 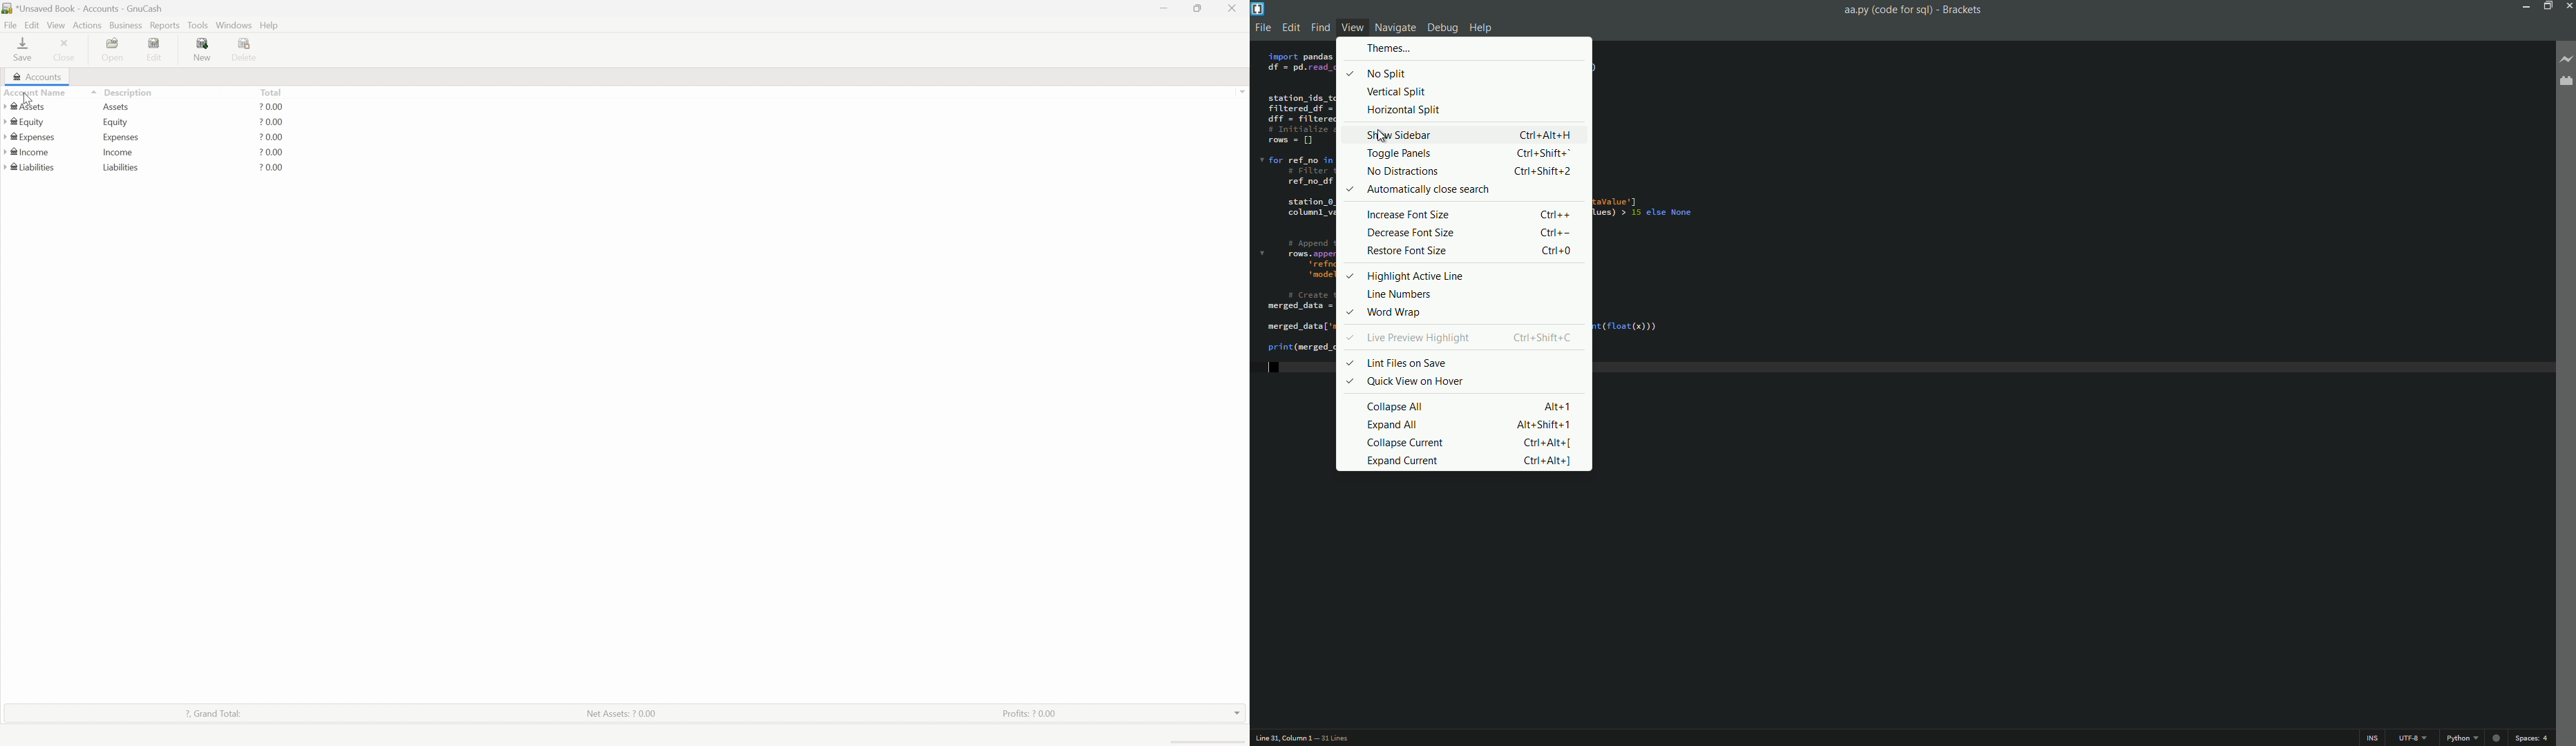 What do you see at coordinates (1473, 213) in the screenshot?
I see `increase font size` at bounding box center [1473, 213].